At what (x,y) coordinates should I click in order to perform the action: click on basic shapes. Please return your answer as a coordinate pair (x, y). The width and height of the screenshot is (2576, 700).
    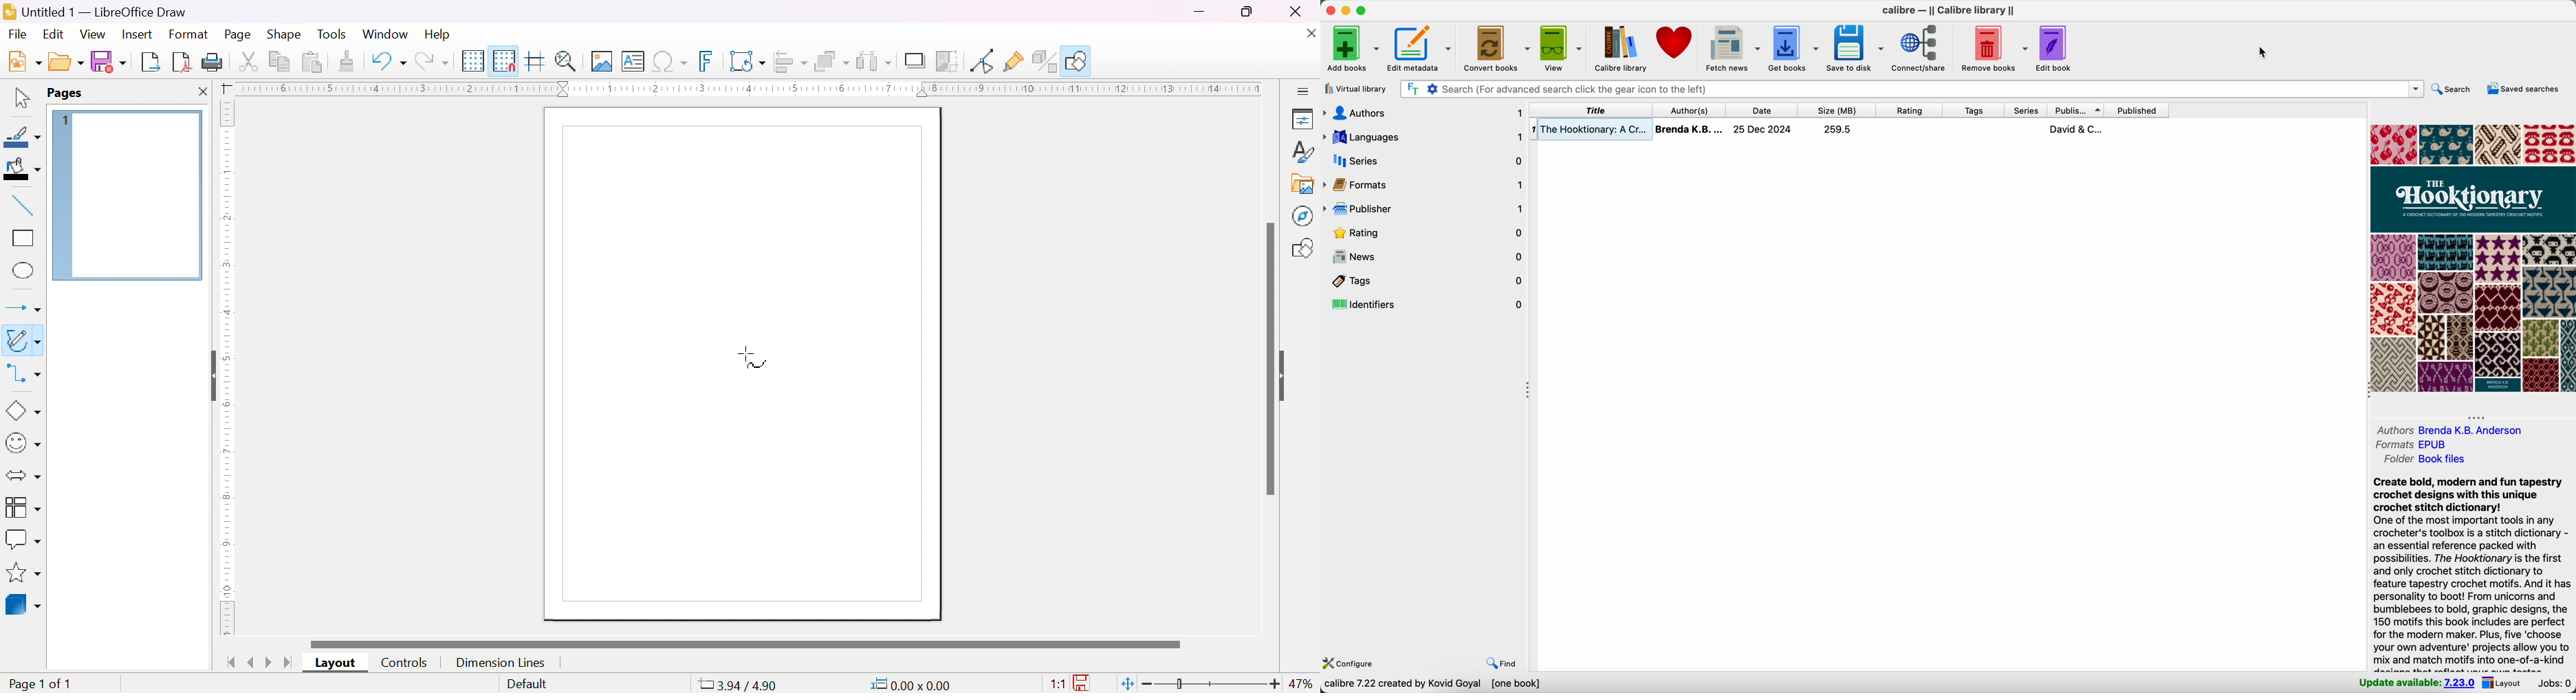
    Looking at the image, I should click on (23, 411).